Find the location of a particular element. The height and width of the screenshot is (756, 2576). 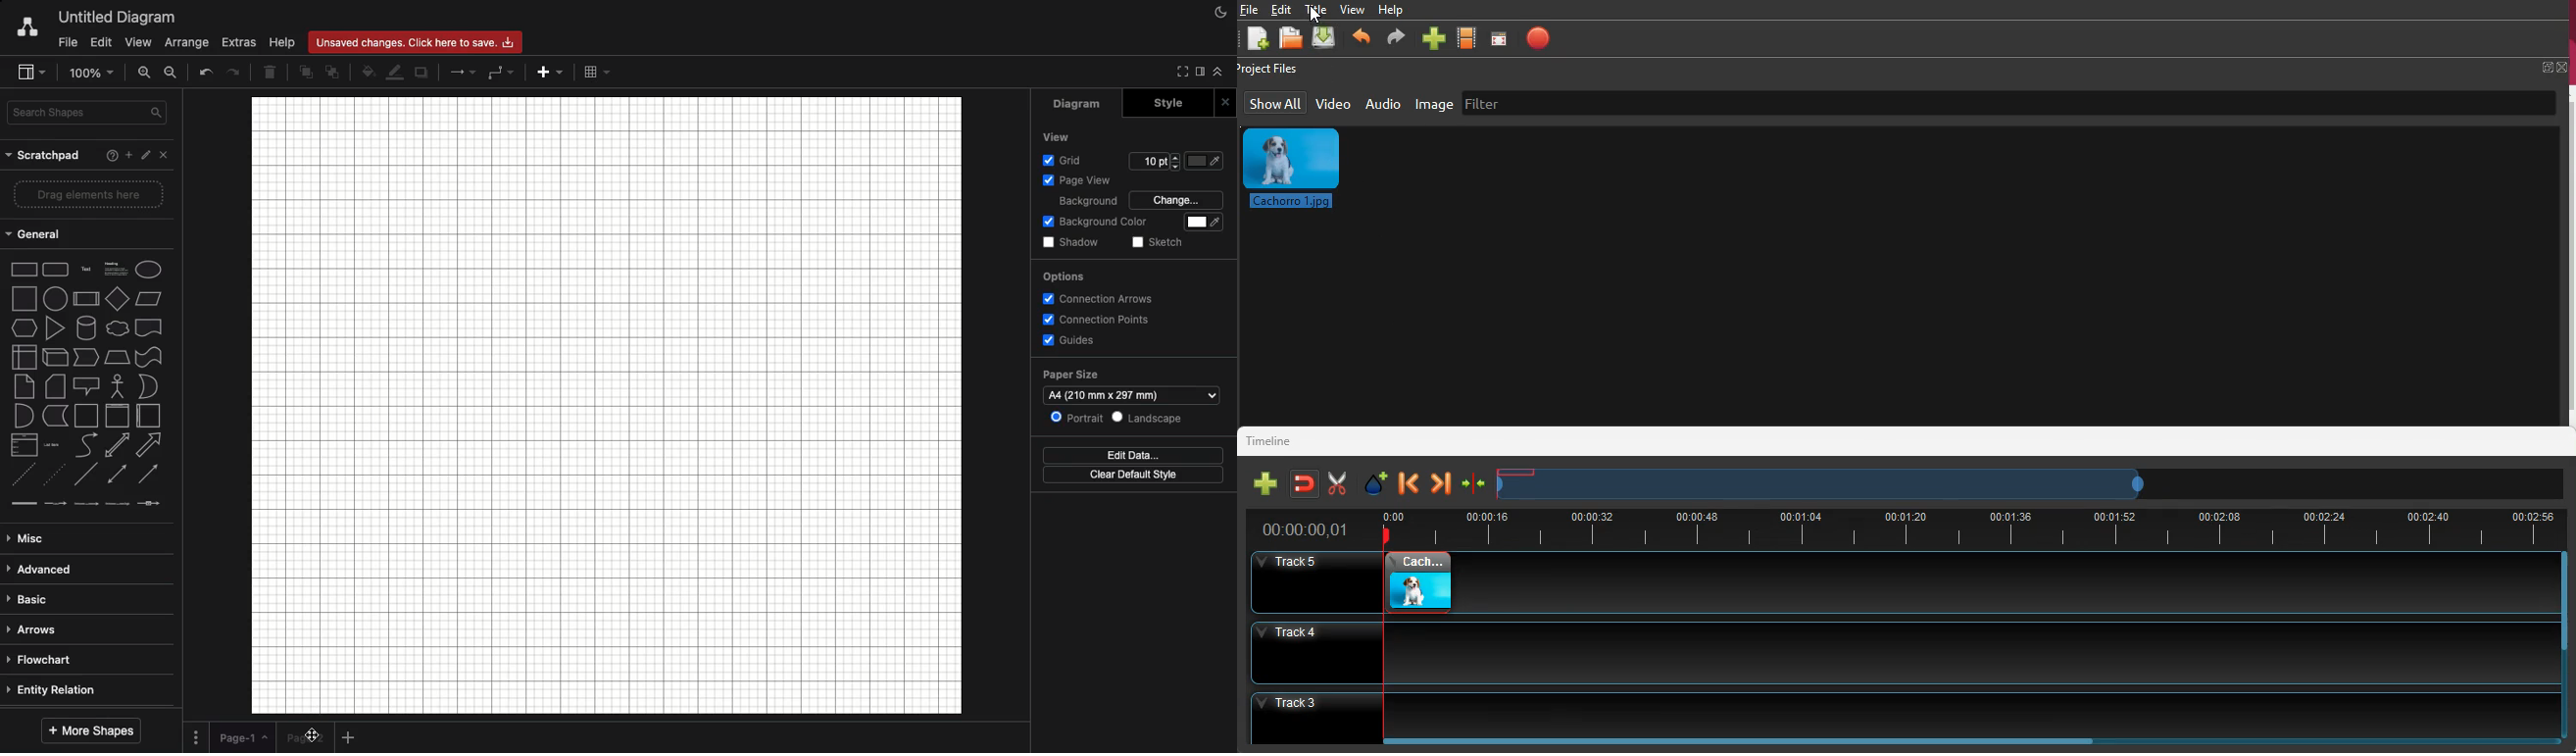

Shadow is located at coordinates (1069, 243).